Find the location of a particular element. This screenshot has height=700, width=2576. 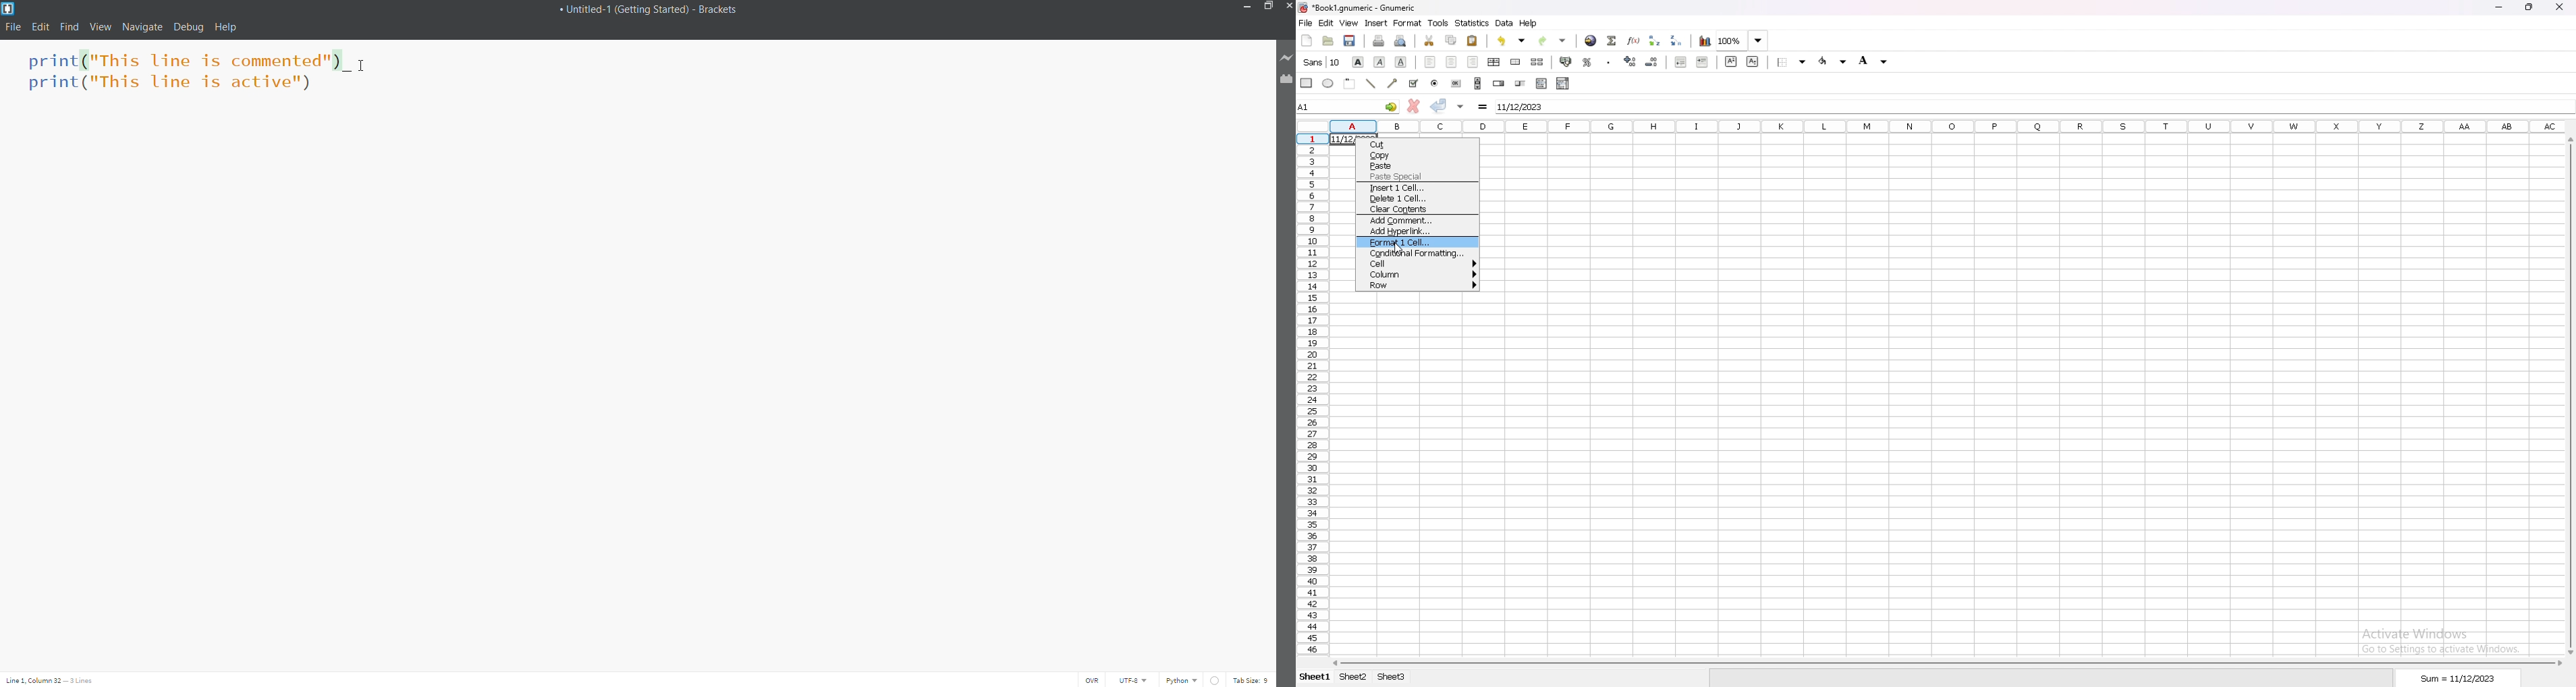

merge cells is located at coordinates (1515, 63).